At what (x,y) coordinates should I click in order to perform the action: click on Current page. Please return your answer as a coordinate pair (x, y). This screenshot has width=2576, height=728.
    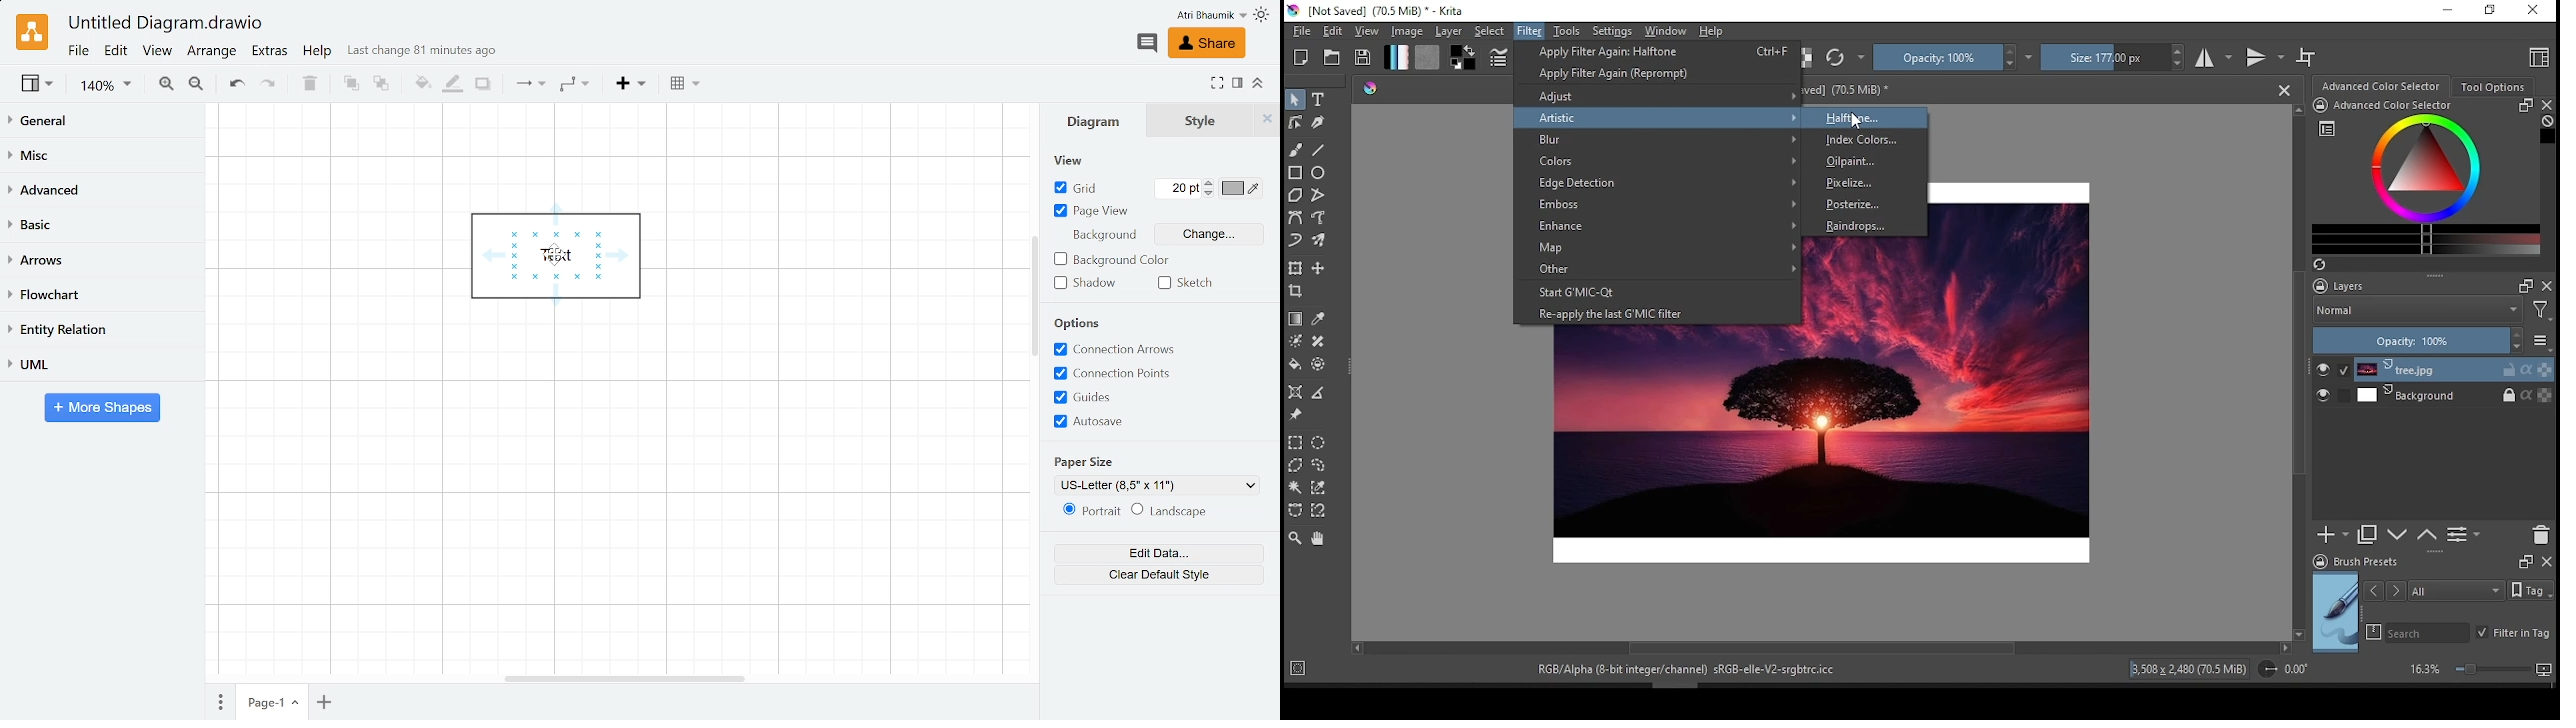
    Looking at the image, I should click on (273, 702).